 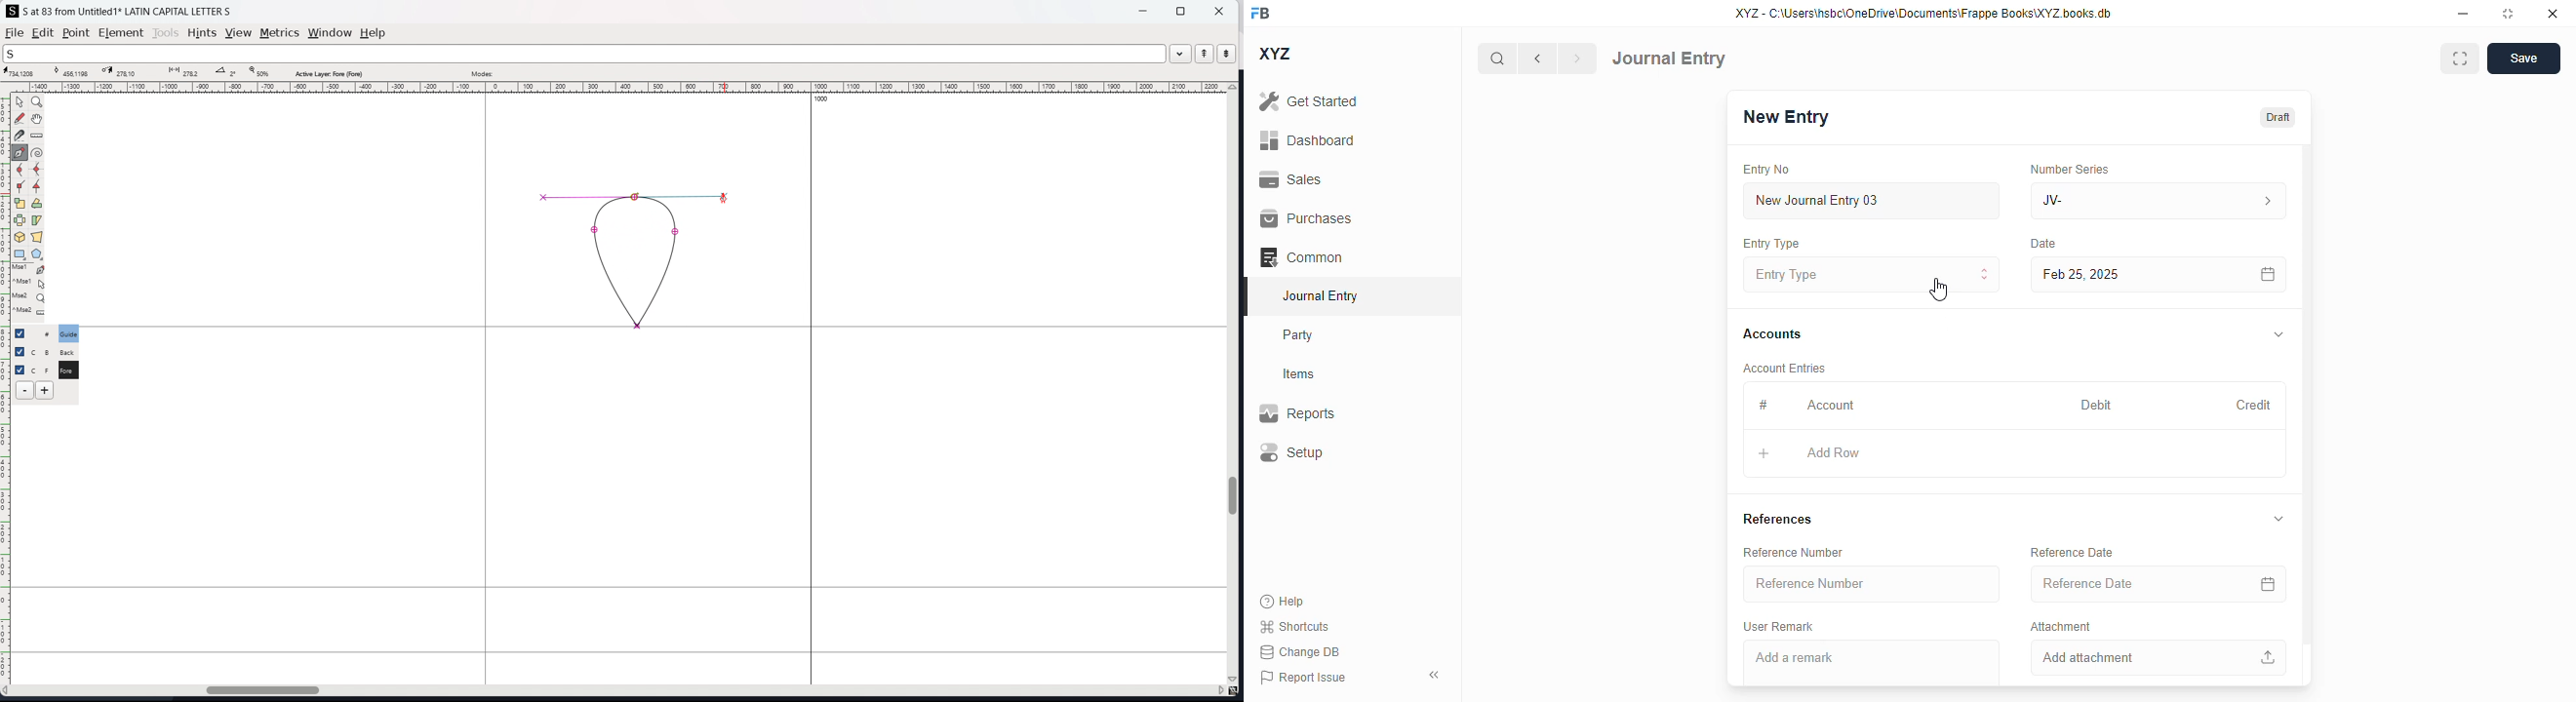 I want to click on reference number, so click(x=1793, y=552).